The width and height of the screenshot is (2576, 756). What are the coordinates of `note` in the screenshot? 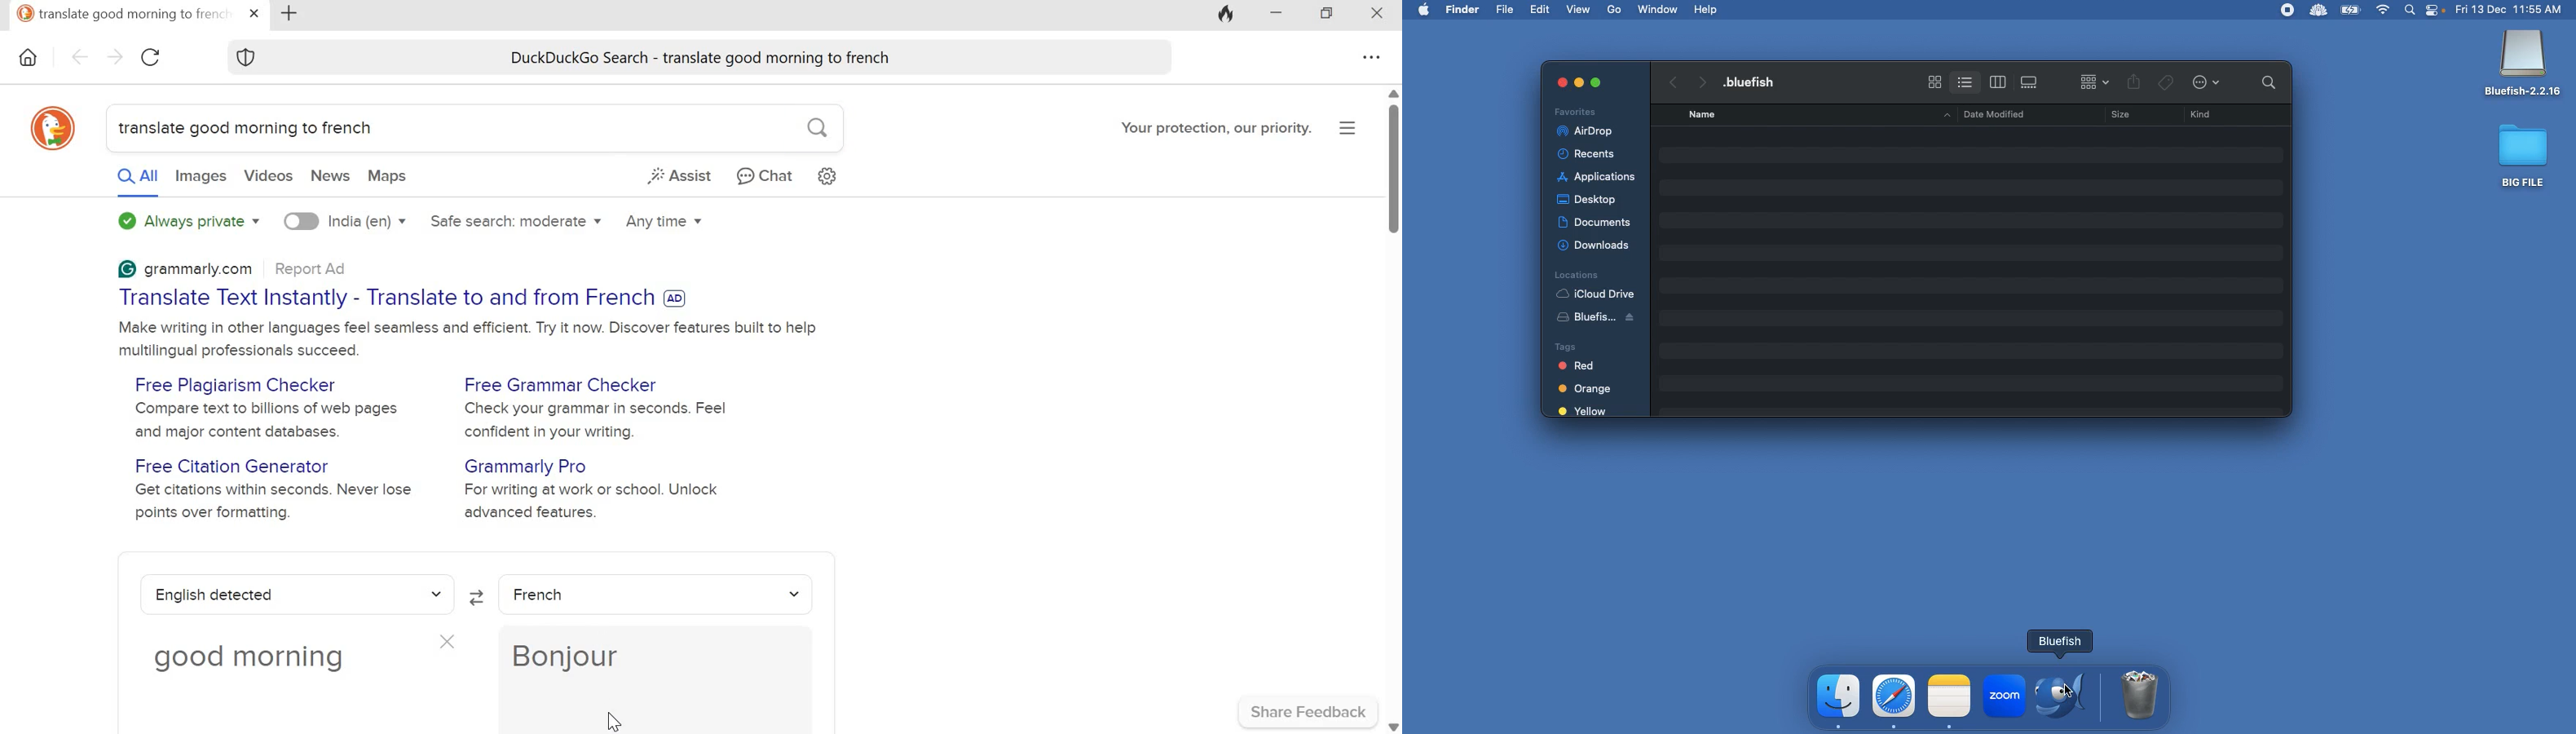 It's located at (1949, 694).